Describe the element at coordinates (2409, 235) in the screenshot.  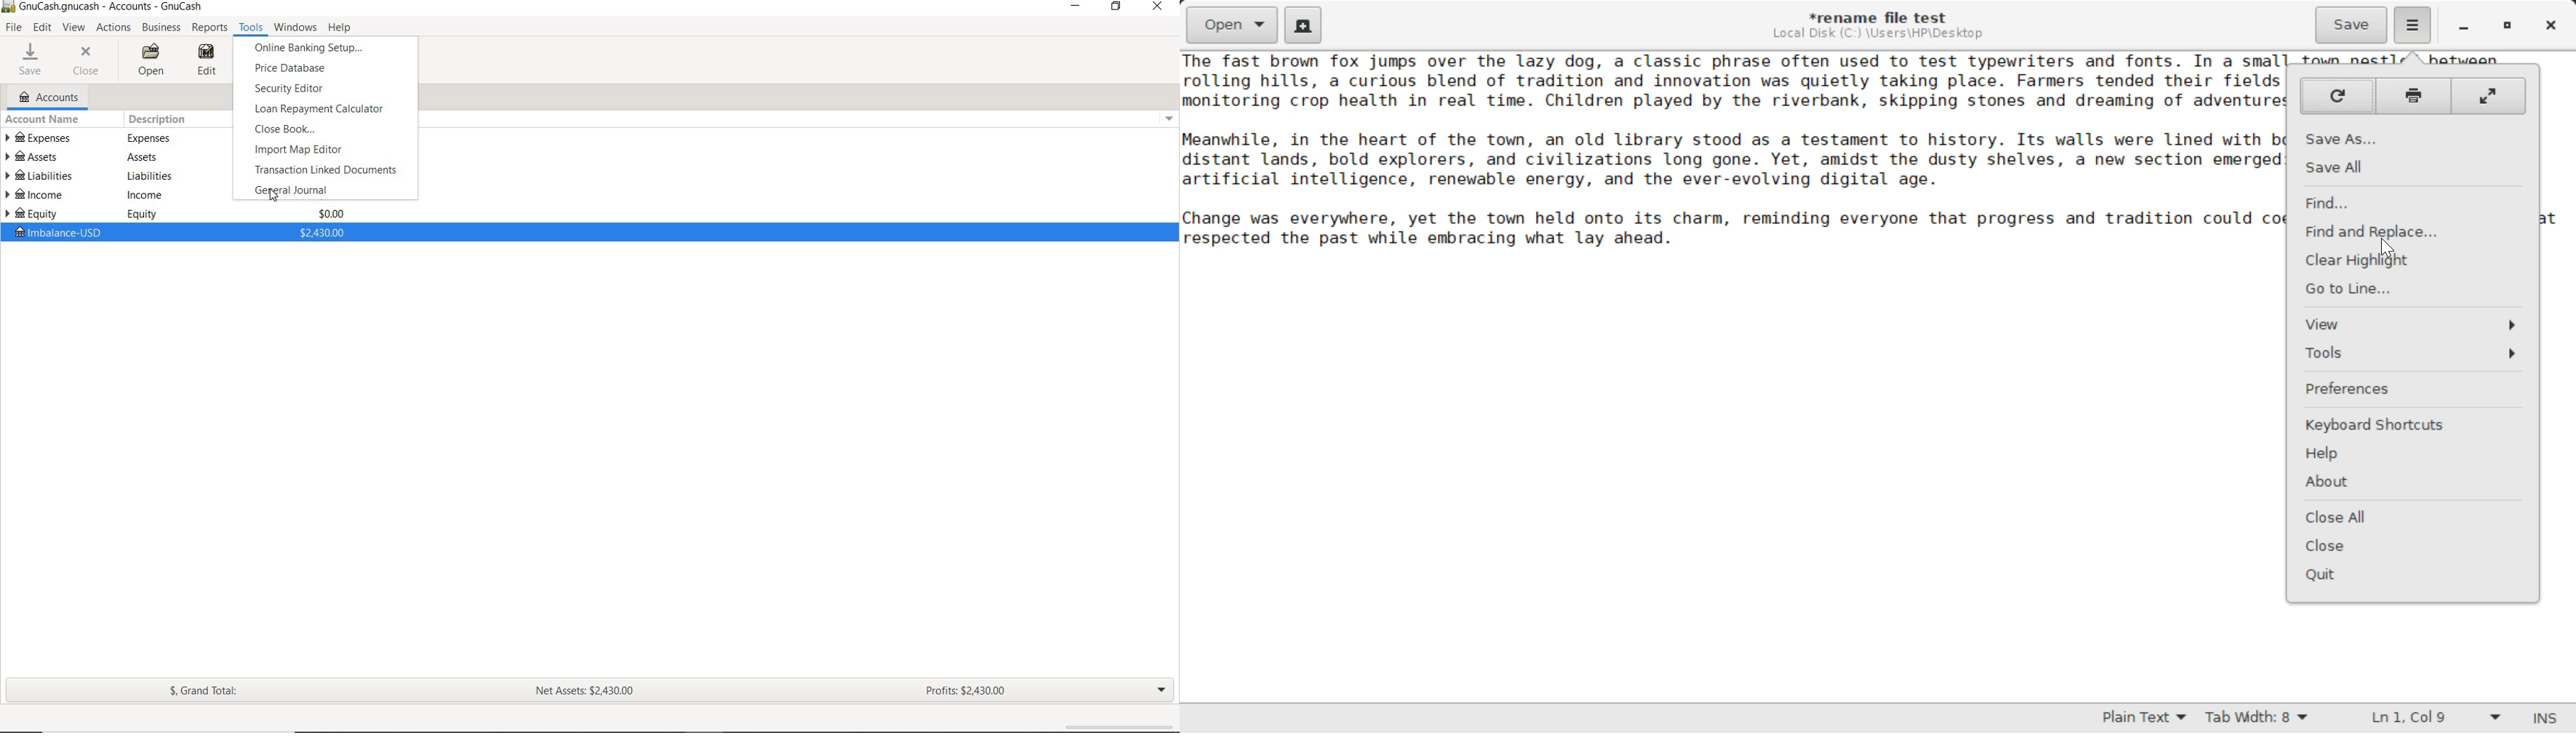
I see `Cursor on Find and Replace` at that location.